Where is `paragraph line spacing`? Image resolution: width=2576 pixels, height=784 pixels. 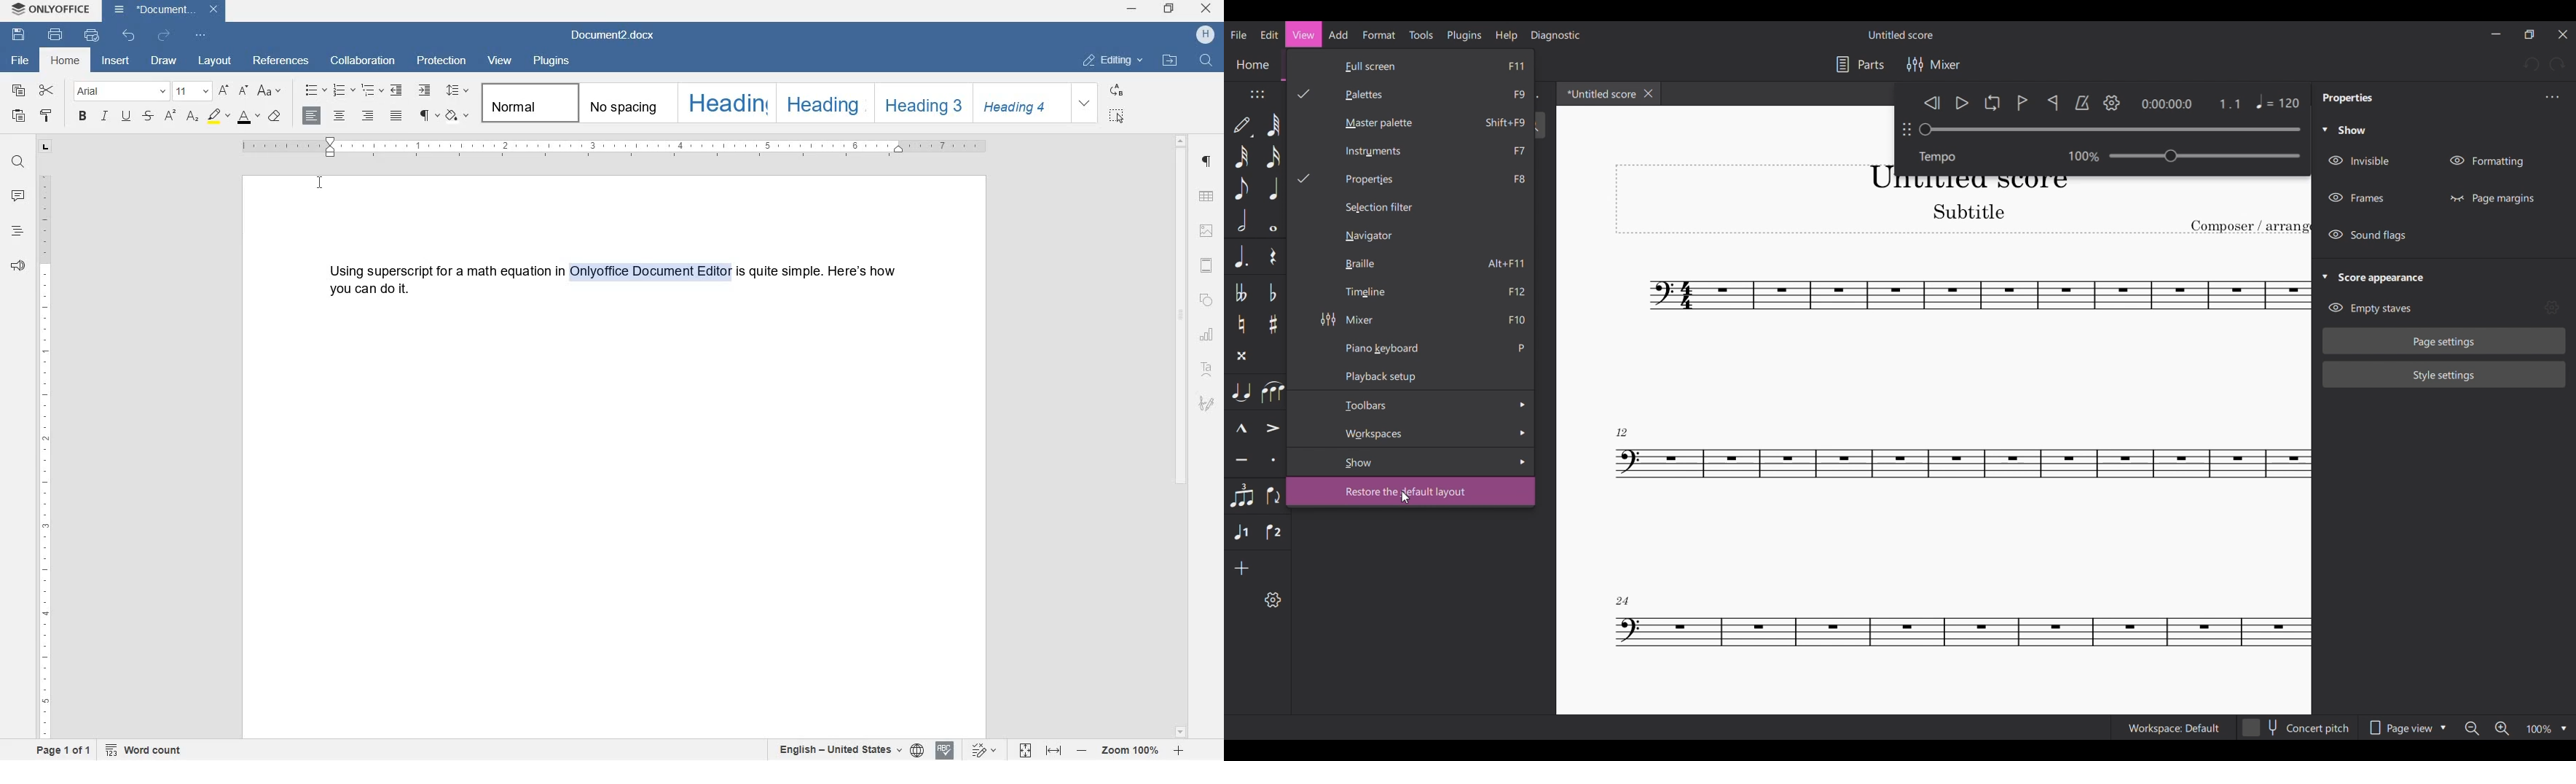 paragraph line spacing is located at coordinates (457, 90).